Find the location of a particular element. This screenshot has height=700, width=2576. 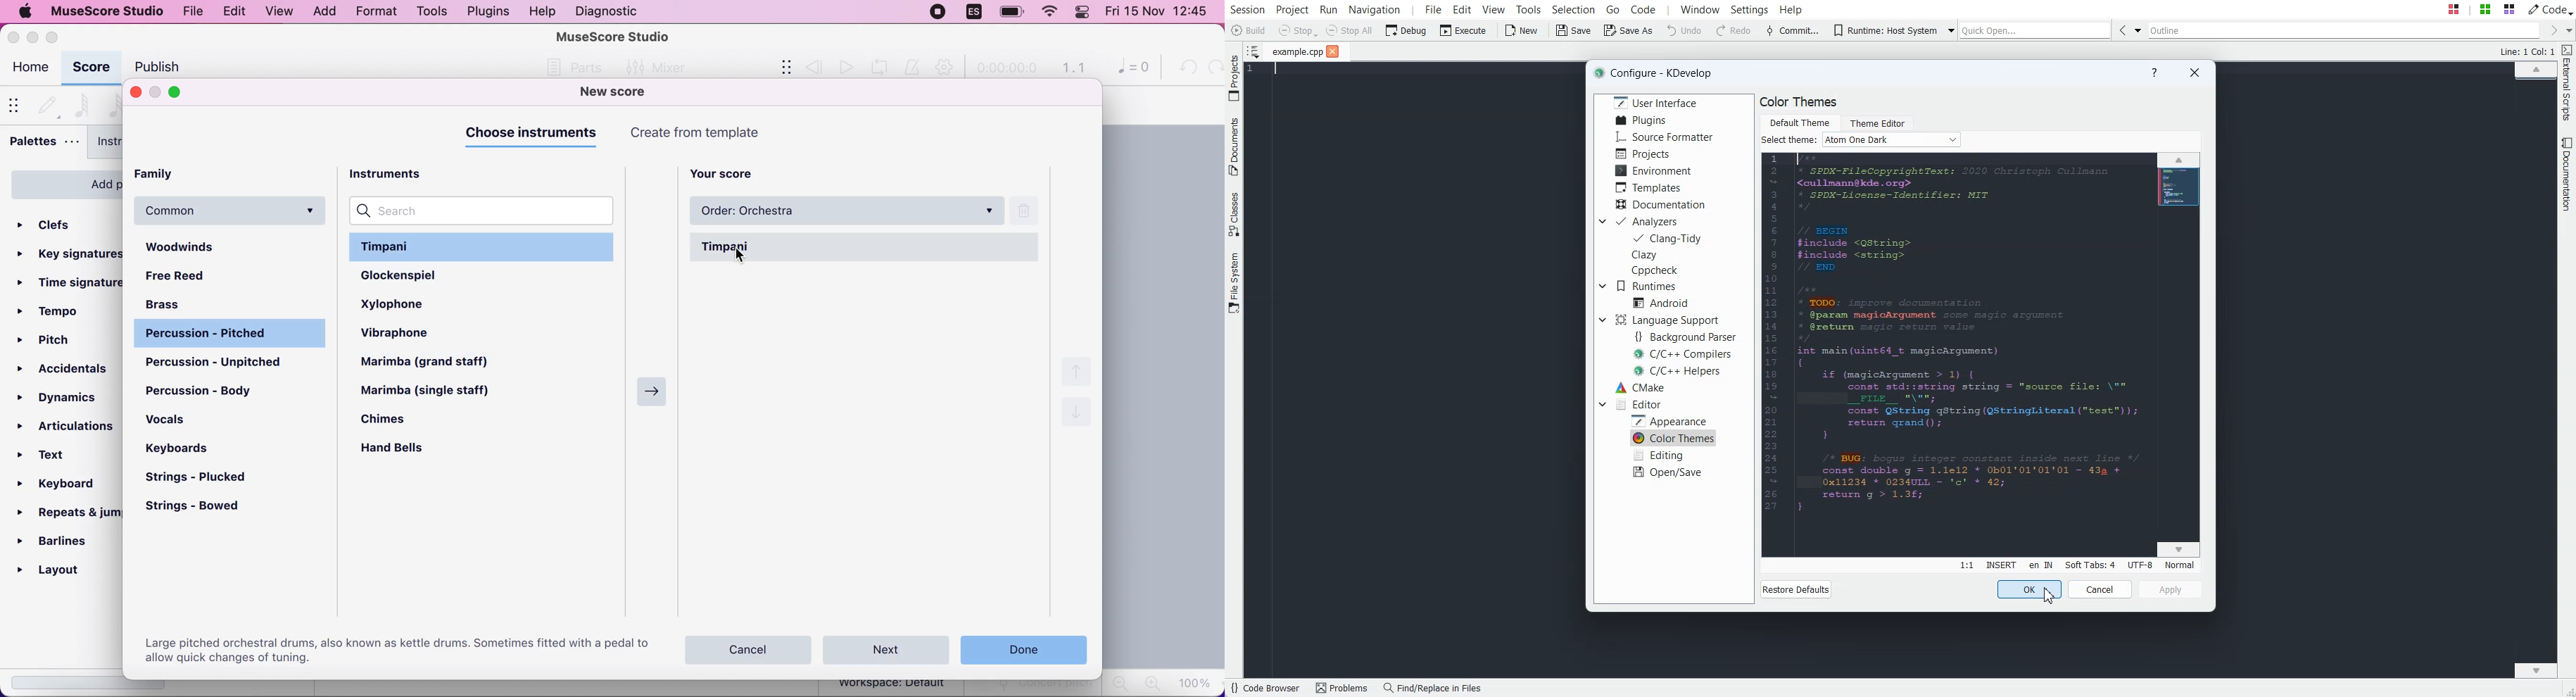

recording stopped is located at coordinates (937, 12).